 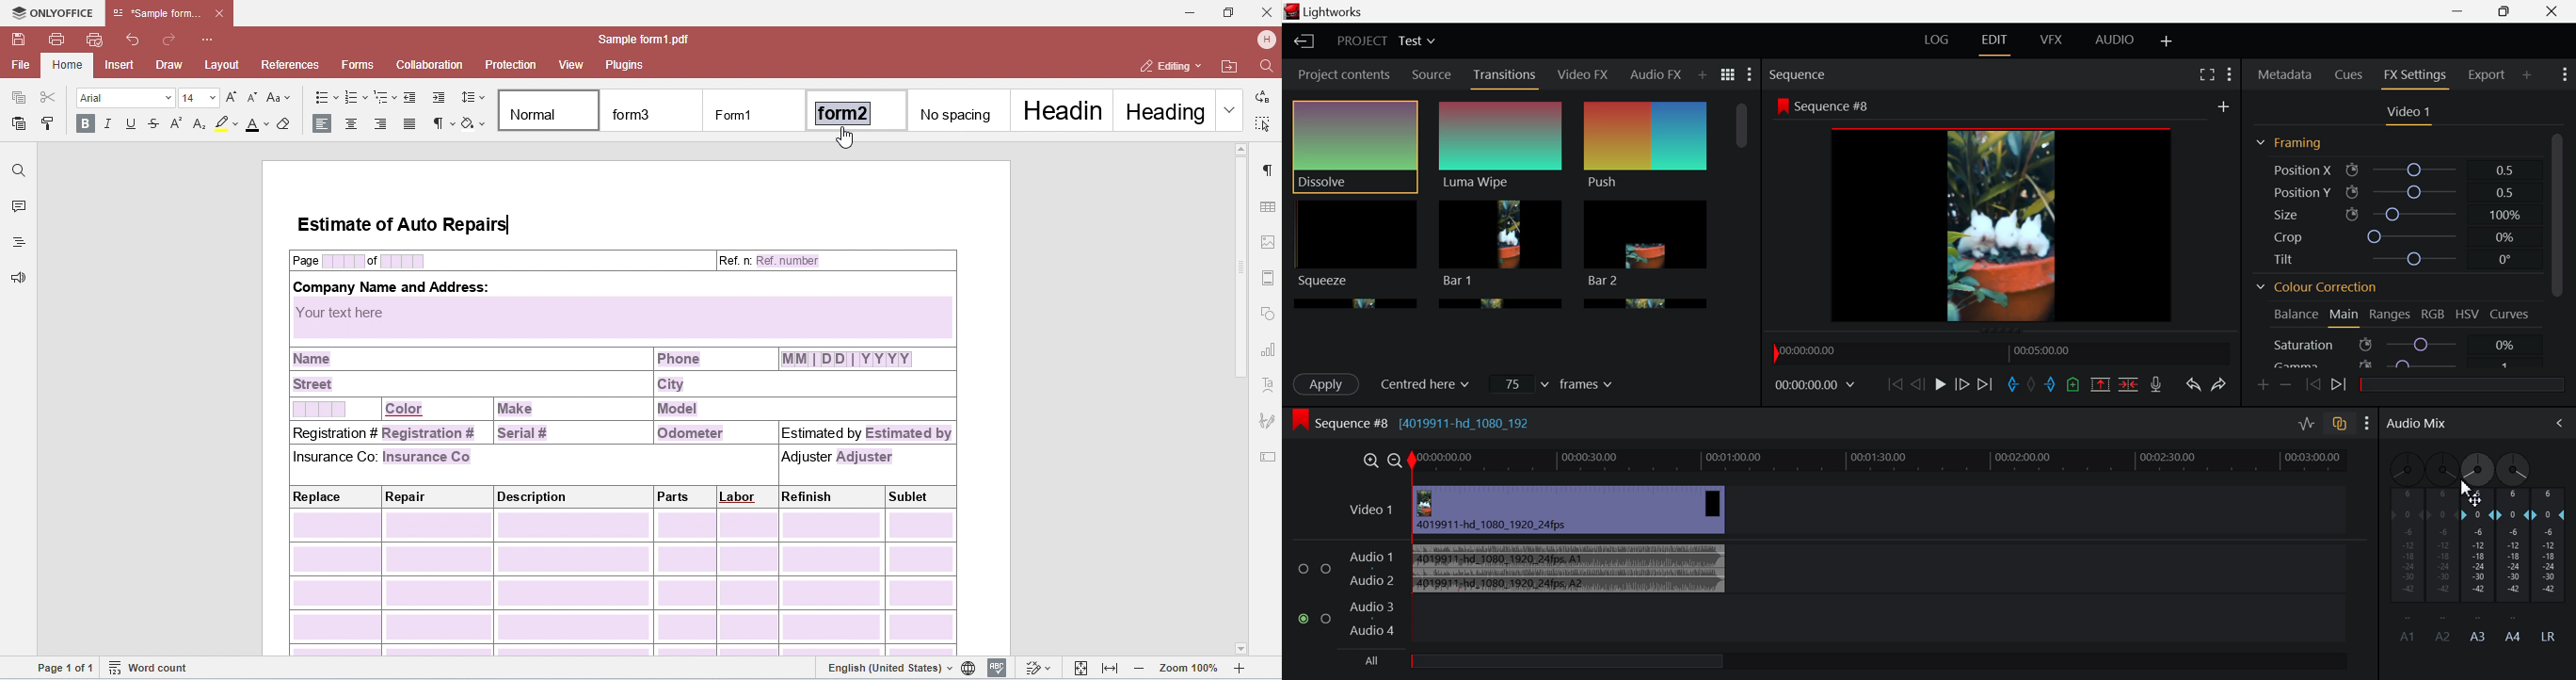 I want to click on Video Settings, so click(x=2409, y=115).